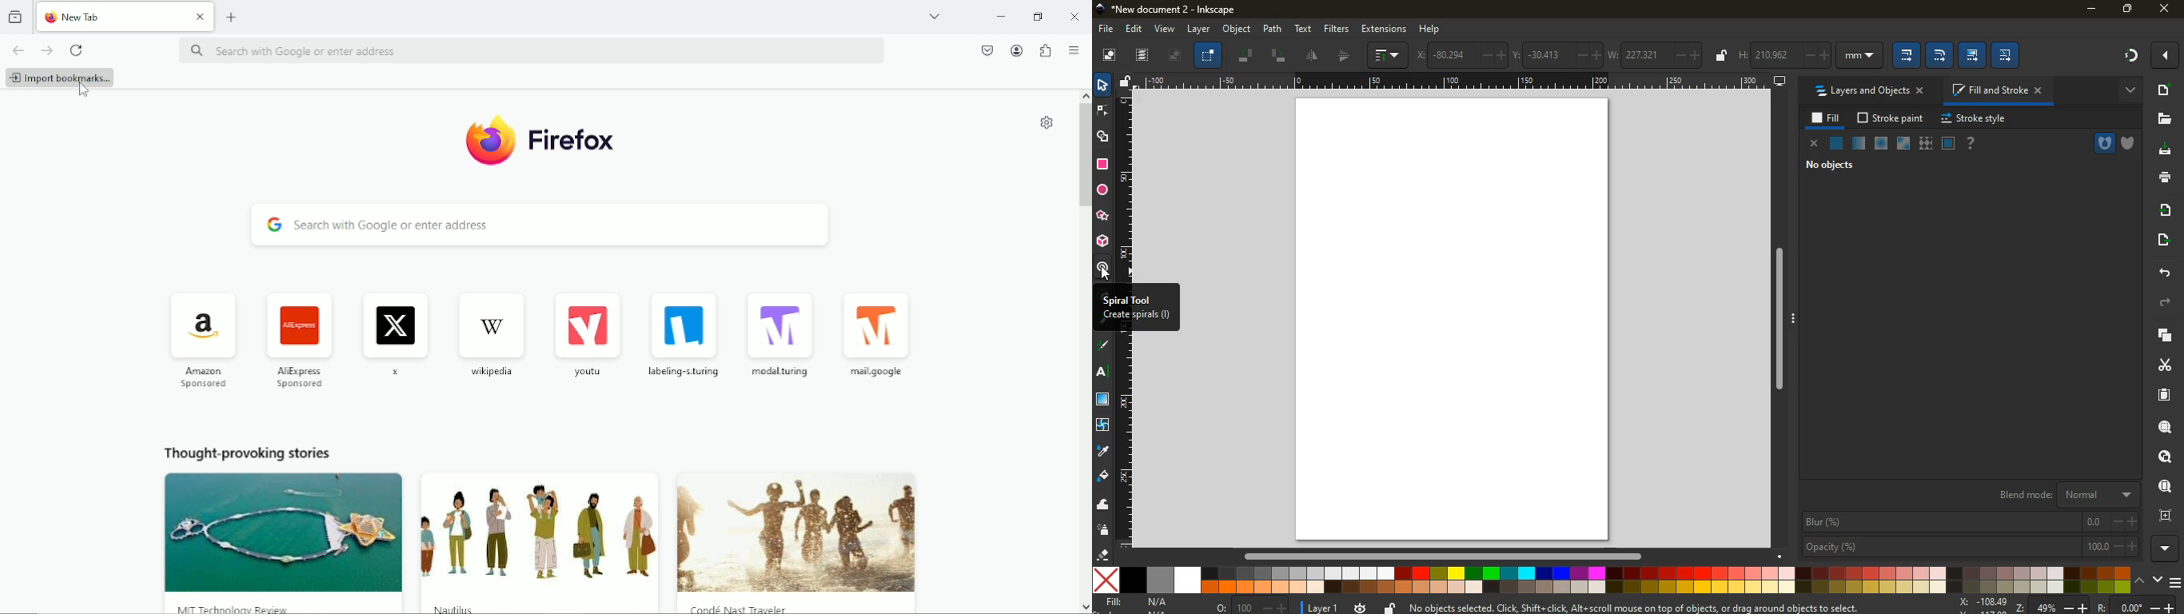 The width and height of the screenshot is (2184, 616). What do you see at coordinates (2163, 178) in the screenshot?
I see `print` at bounding box center [2163, 178].